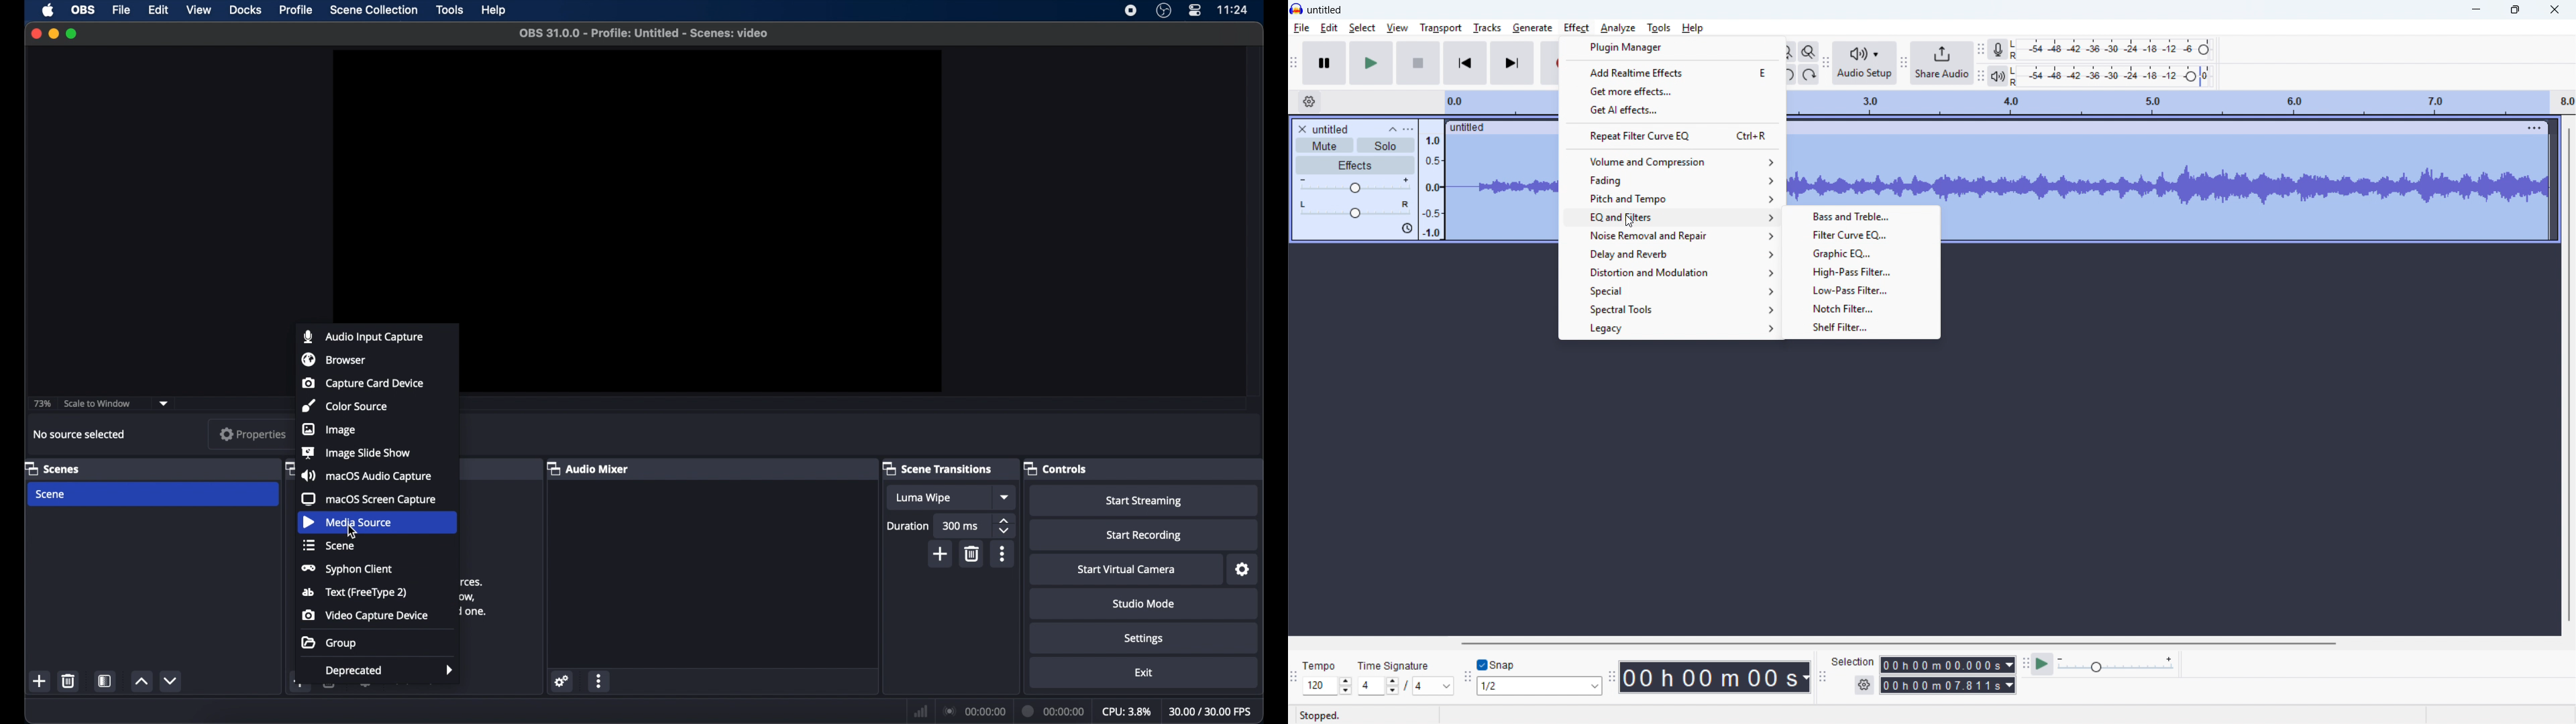  What do you see at coordinates (142, 682) in the screenshot?
I see `increment` at bounding box center [142, 682].